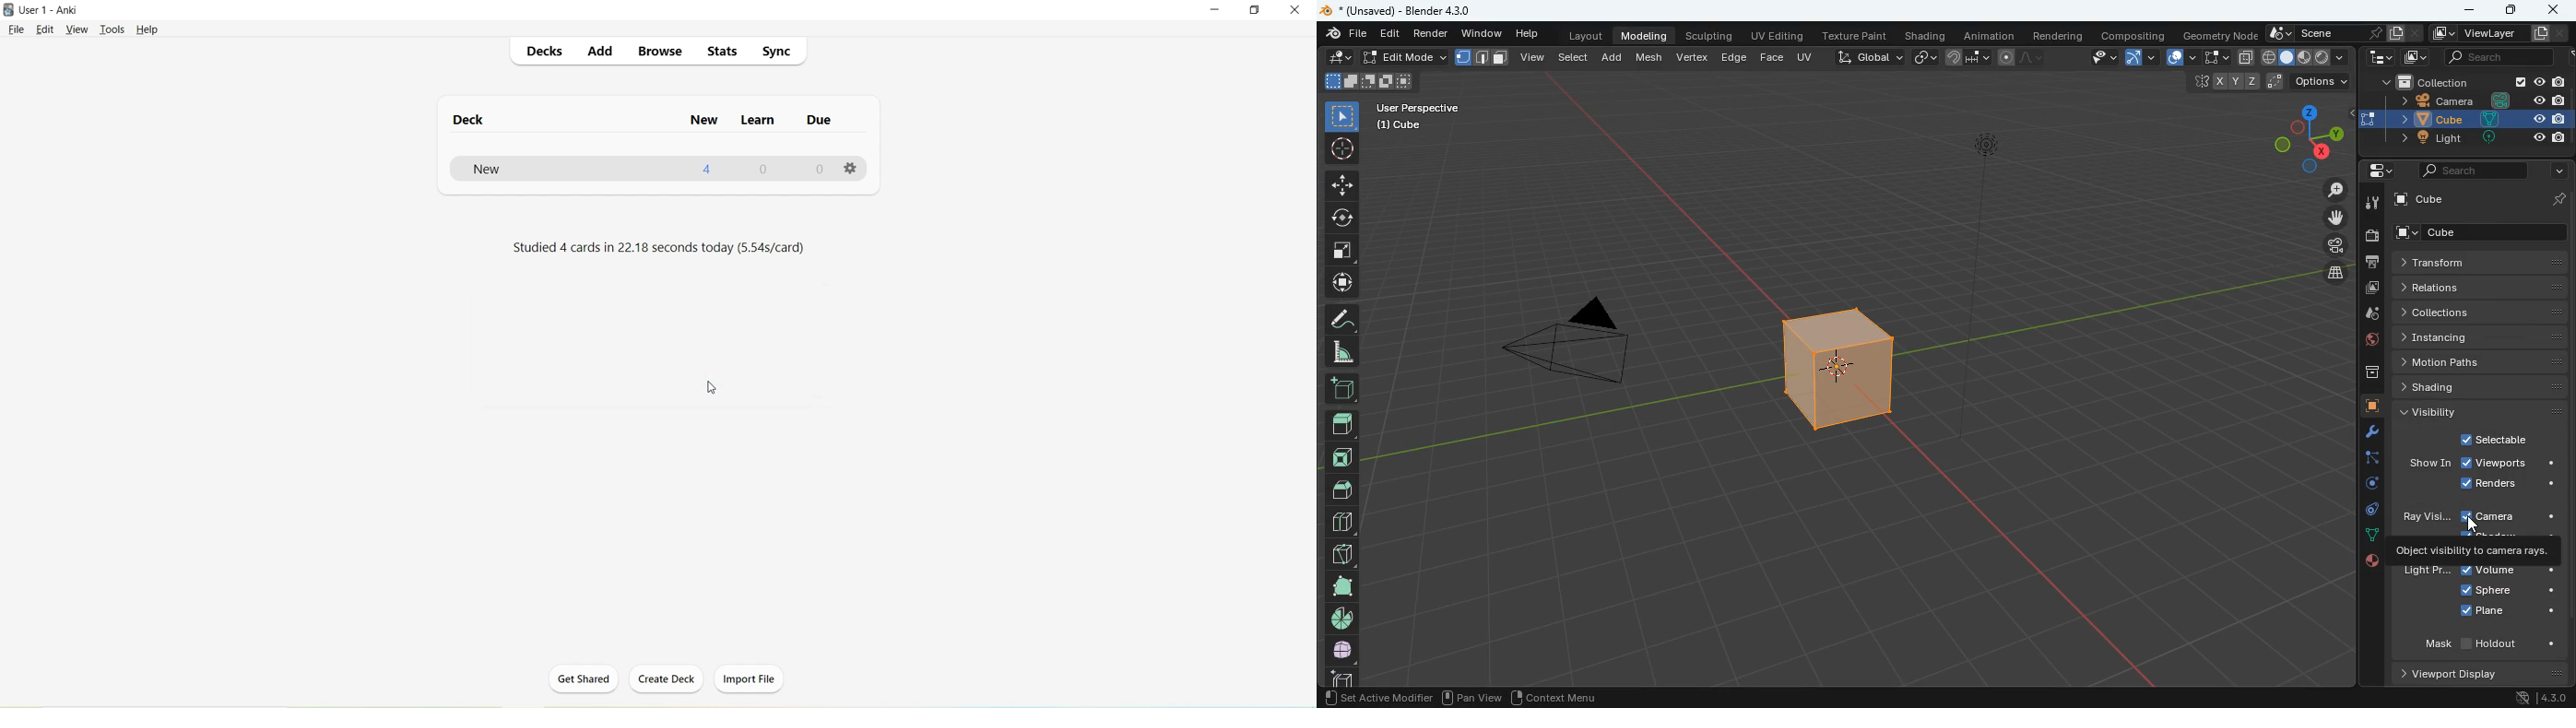 Image resolution: width=2576 pixels, height=728 pixels. What do you see at coordinates (2480, 100) in the screenshot?
I see `camera` at bounding box center [2480, 100].